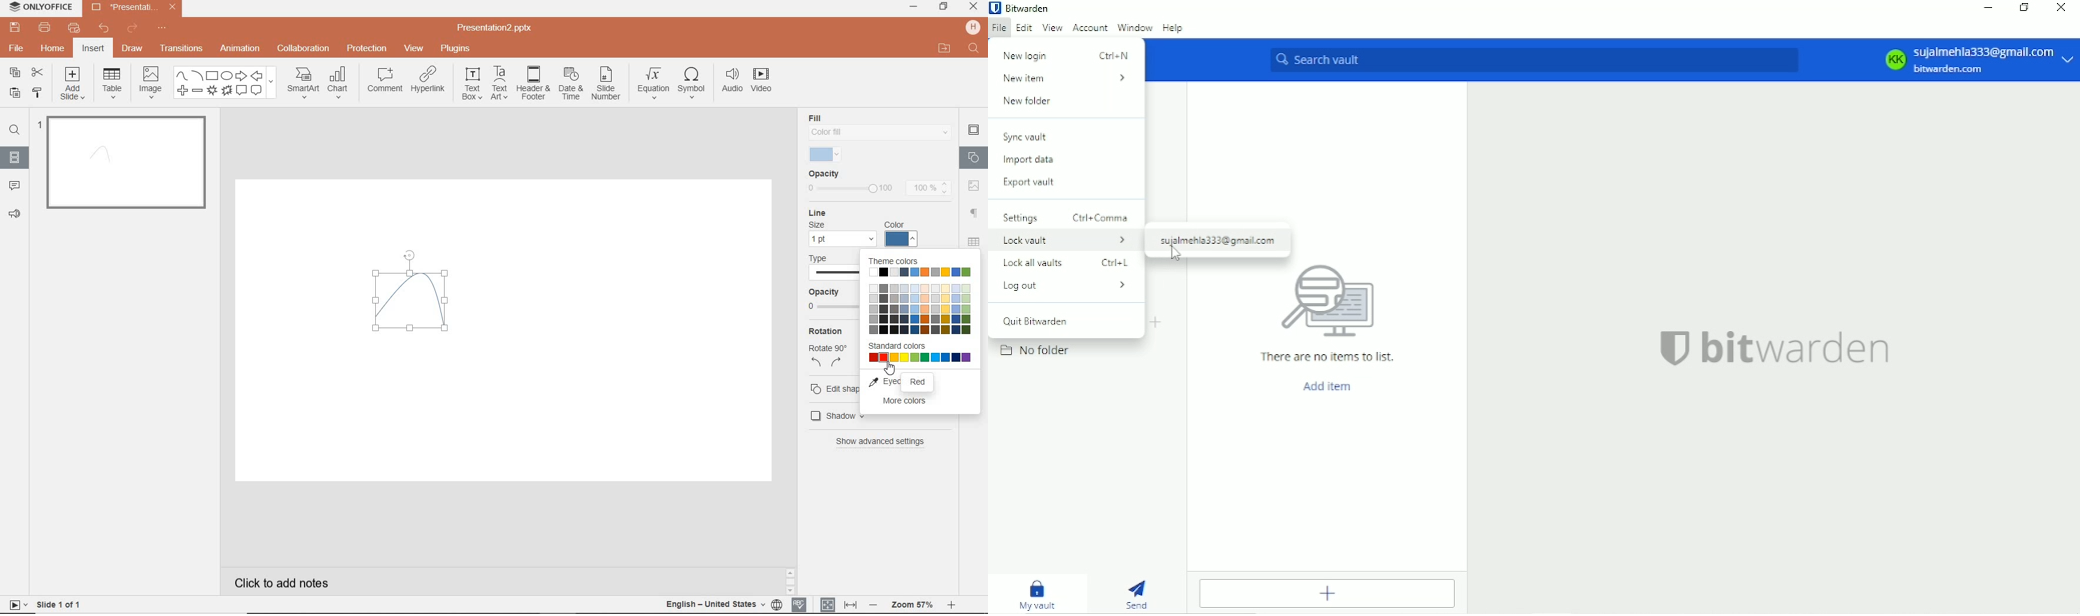 The width and height of the screenshot is (2100, 616). Describe the element at coordinates (302, 84) in the screenshot. I see `SMART ART` at that location.